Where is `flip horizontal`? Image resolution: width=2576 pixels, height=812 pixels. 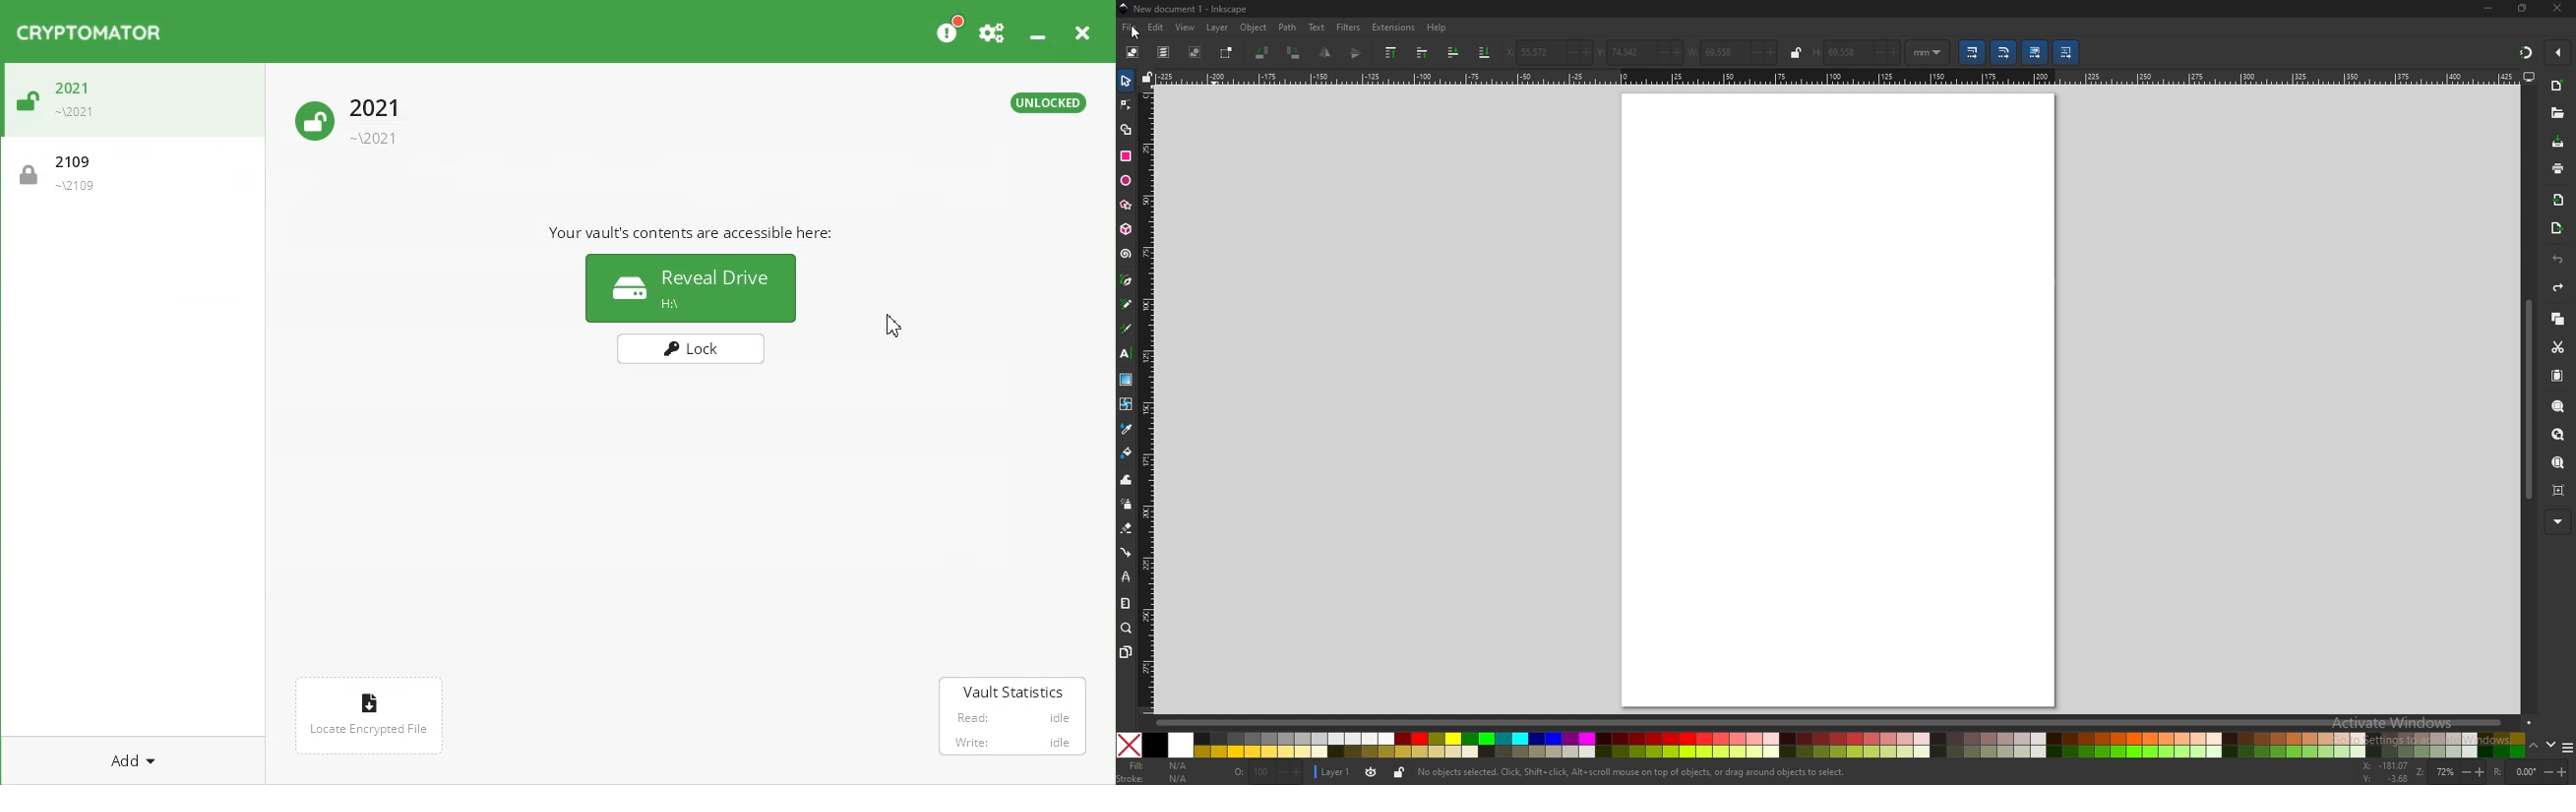 flip horizontal is located at coordinates (1326, 52).